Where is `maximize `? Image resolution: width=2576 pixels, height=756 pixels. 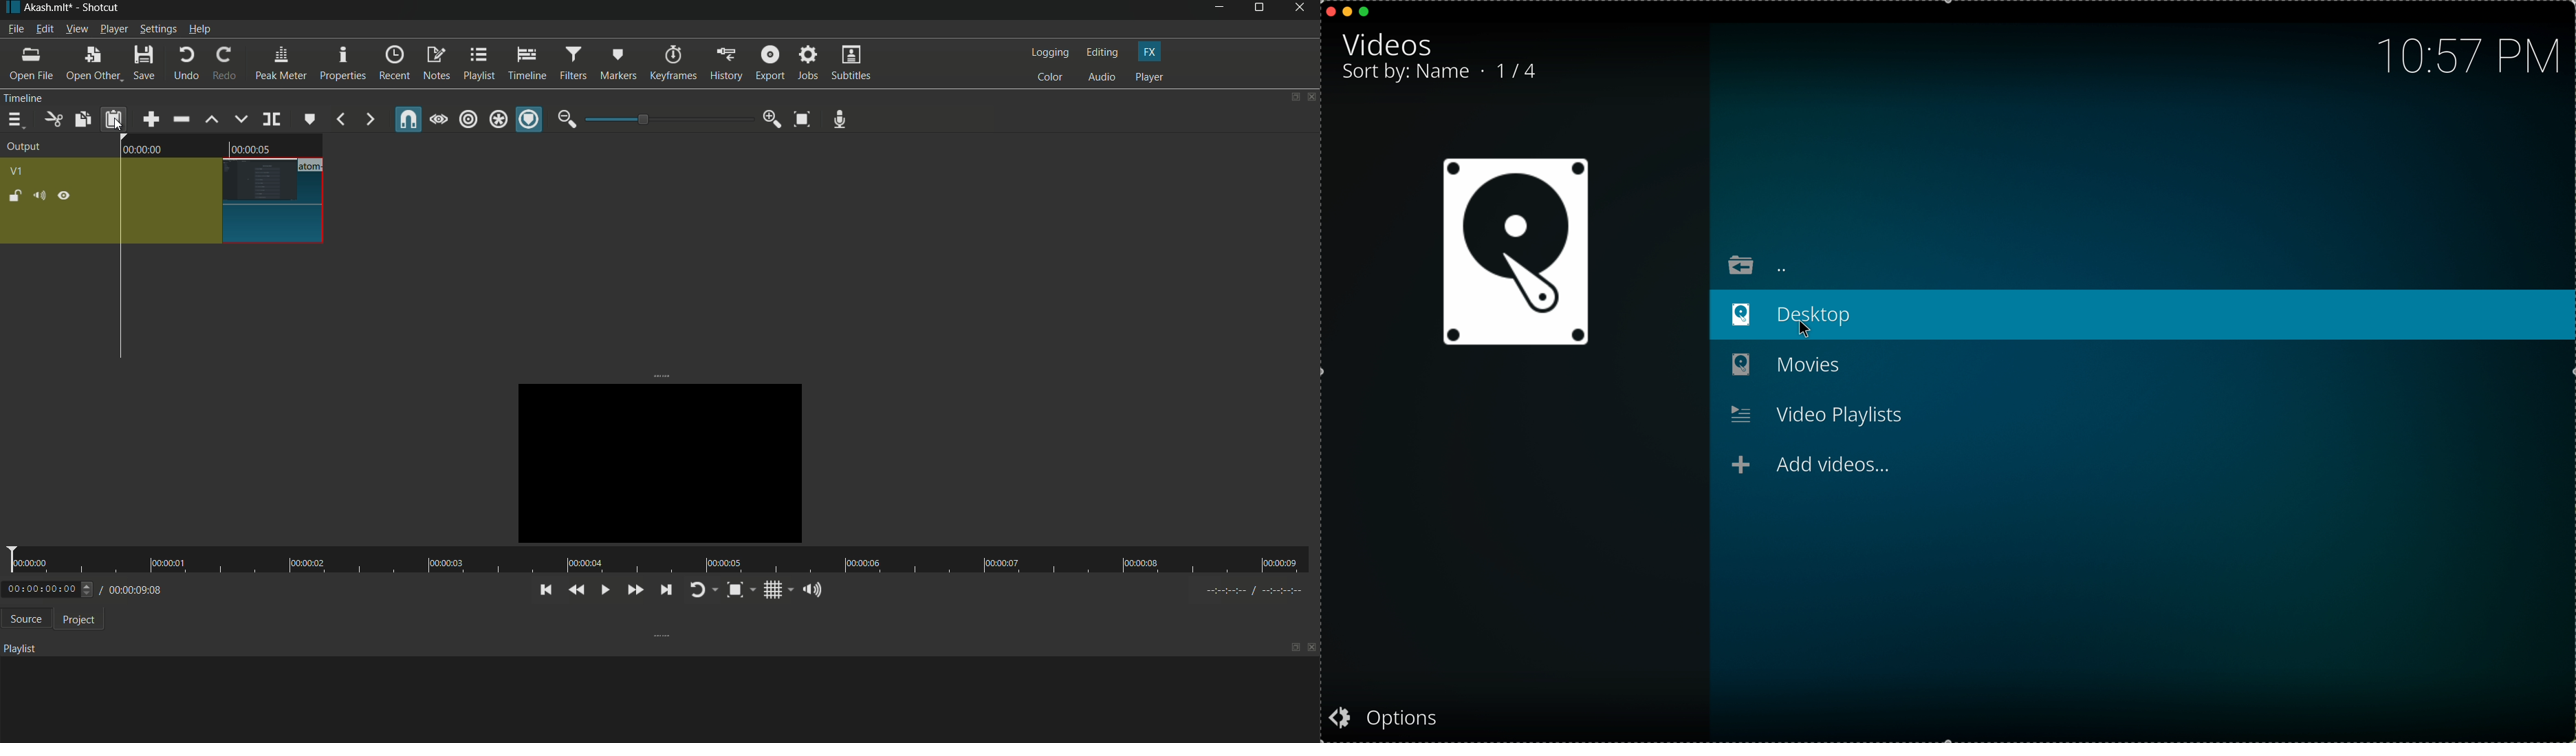 maximize  is located at coordinates (1369, 13).